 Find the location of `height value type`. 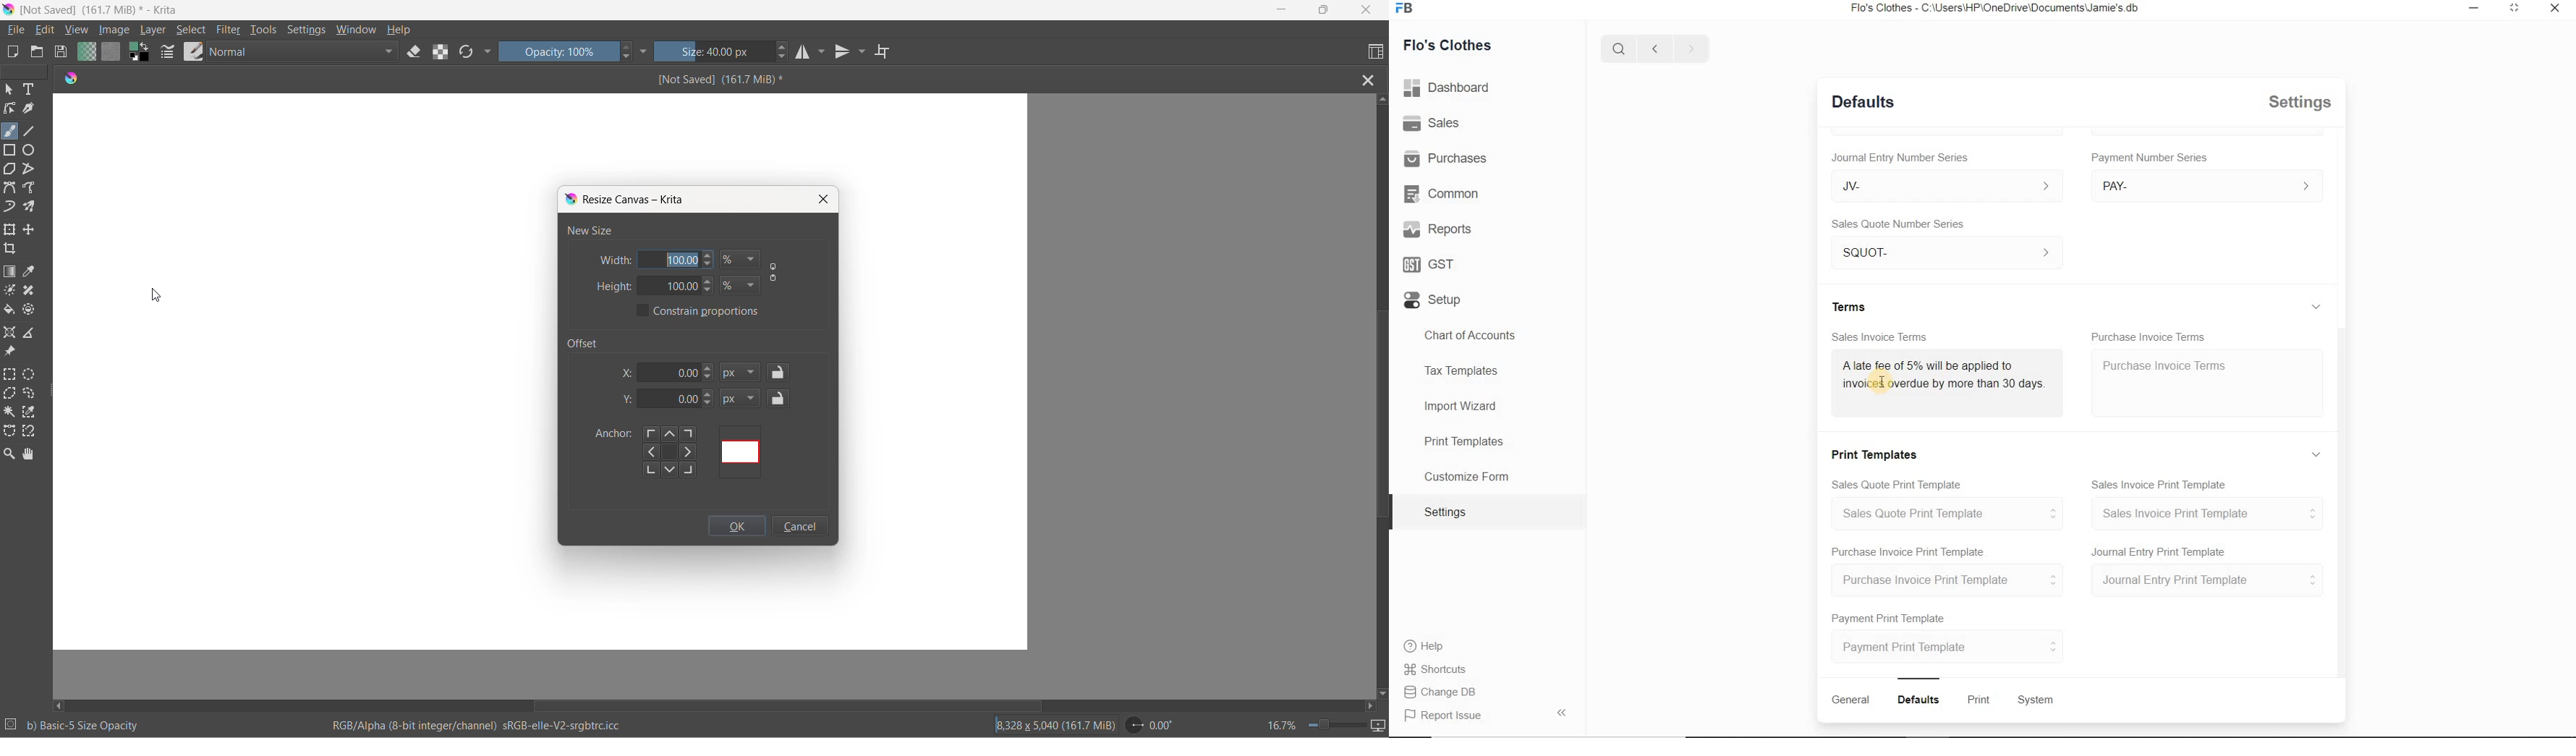

height value type is located at coordinates (741, 286).